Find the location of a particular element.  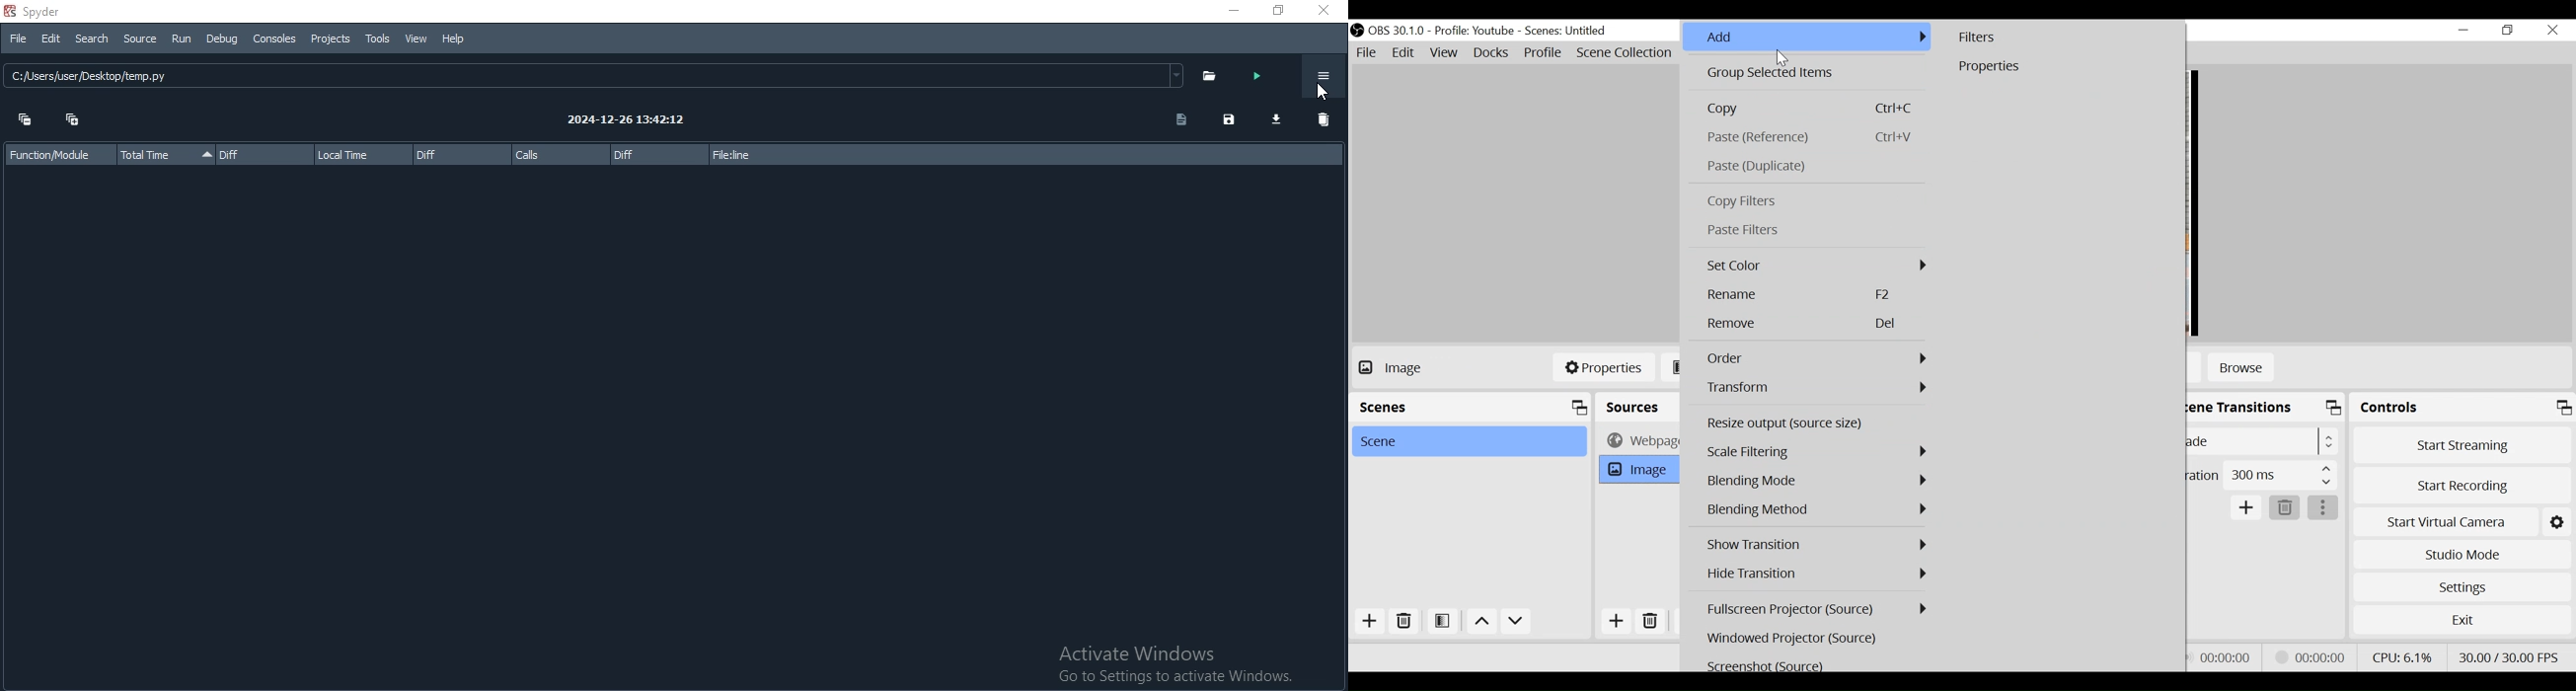

Transform is located at coordinates (1815, 387).